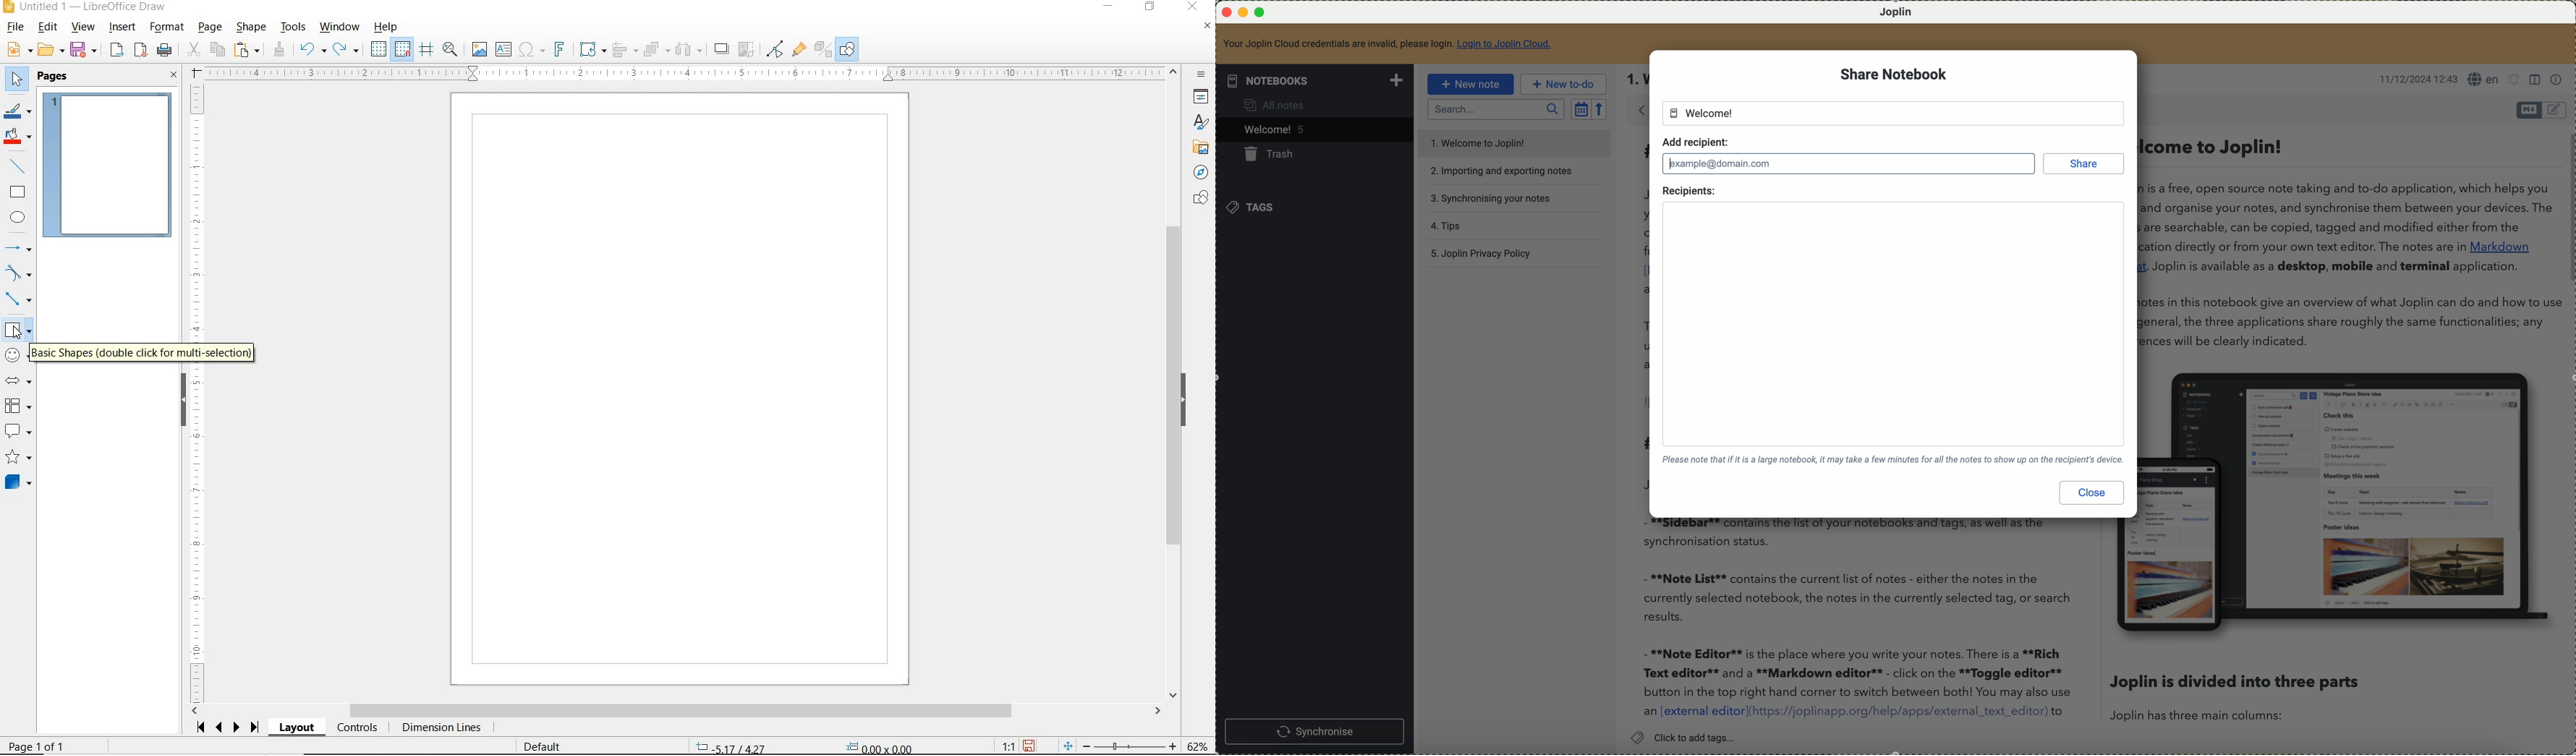 The width and height of the screenshot is (2576, 756). Describe the element at coordinates (1898, 13) in the screenshot. I see `Joplin` at that location.